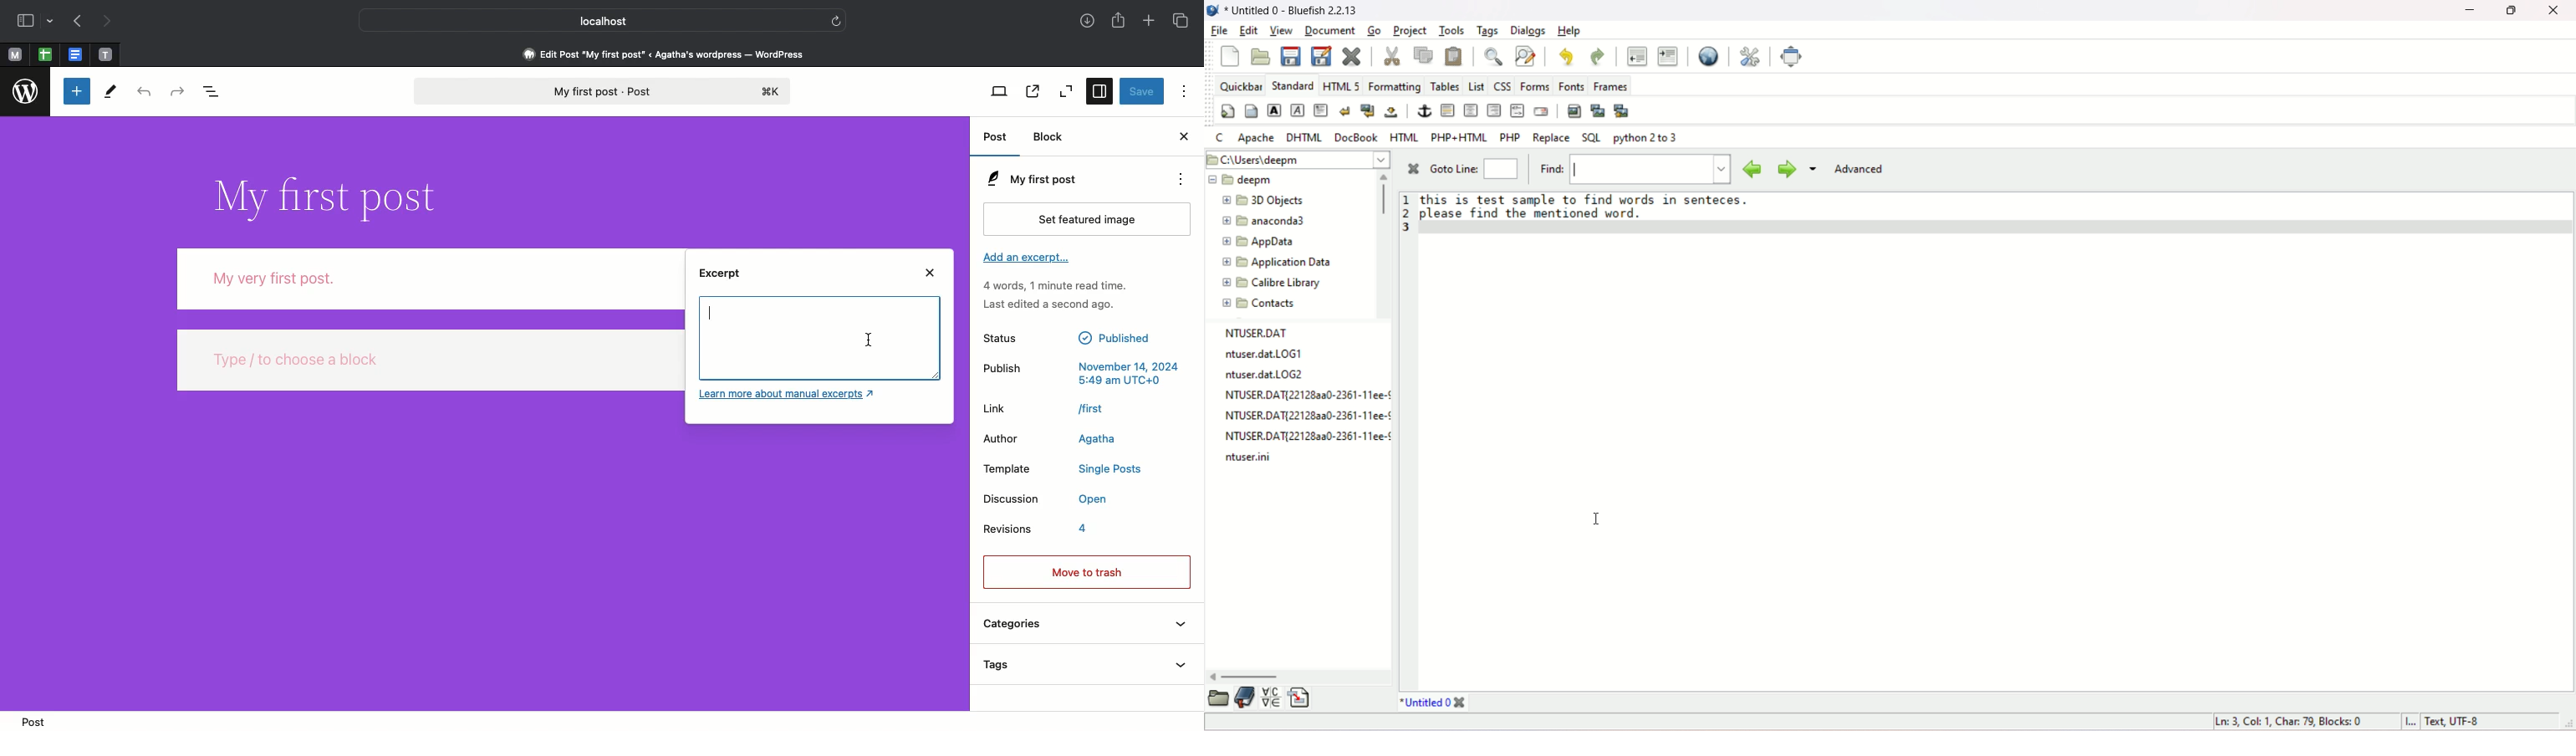 The height and width of the screenshot is (756, 2576). Describe the element at coordinates (1452, 54) in the screenshot. I see `paste` at that location.